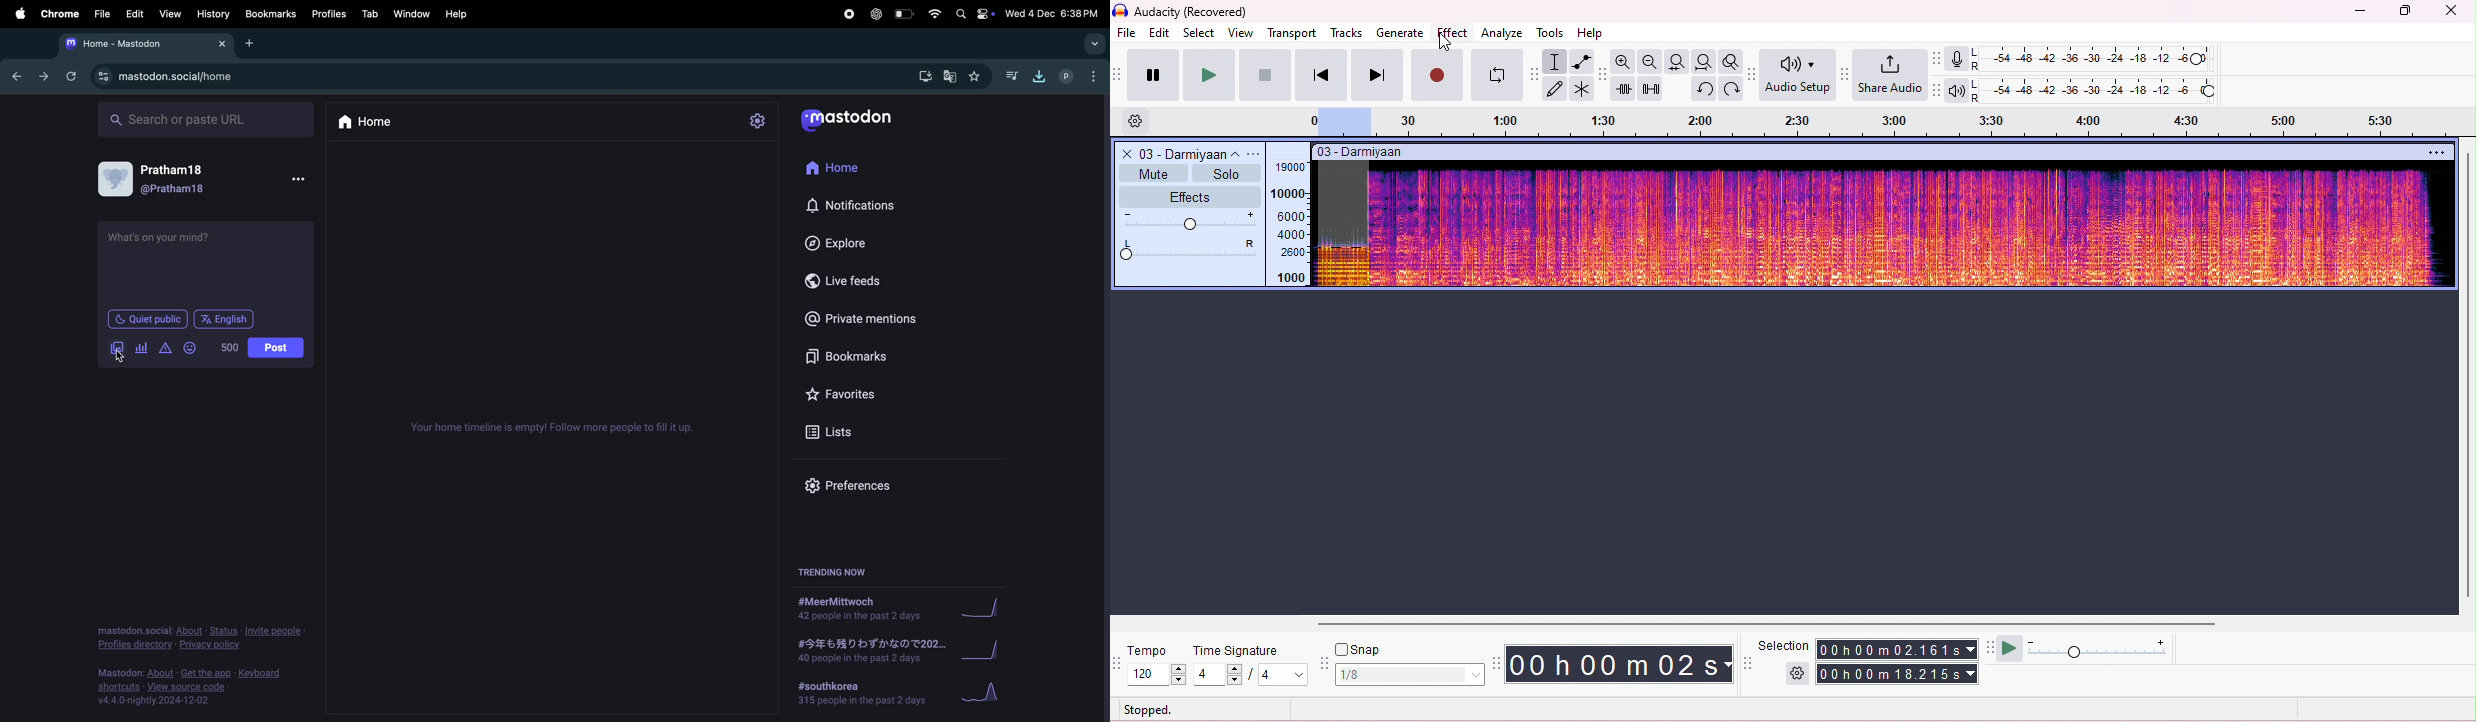 The width and height of the screenshot is (2492, 728). What do you see at coordinates (71, 76) in the screenshot?
I see `refresh` at bounding box center [71, 76].